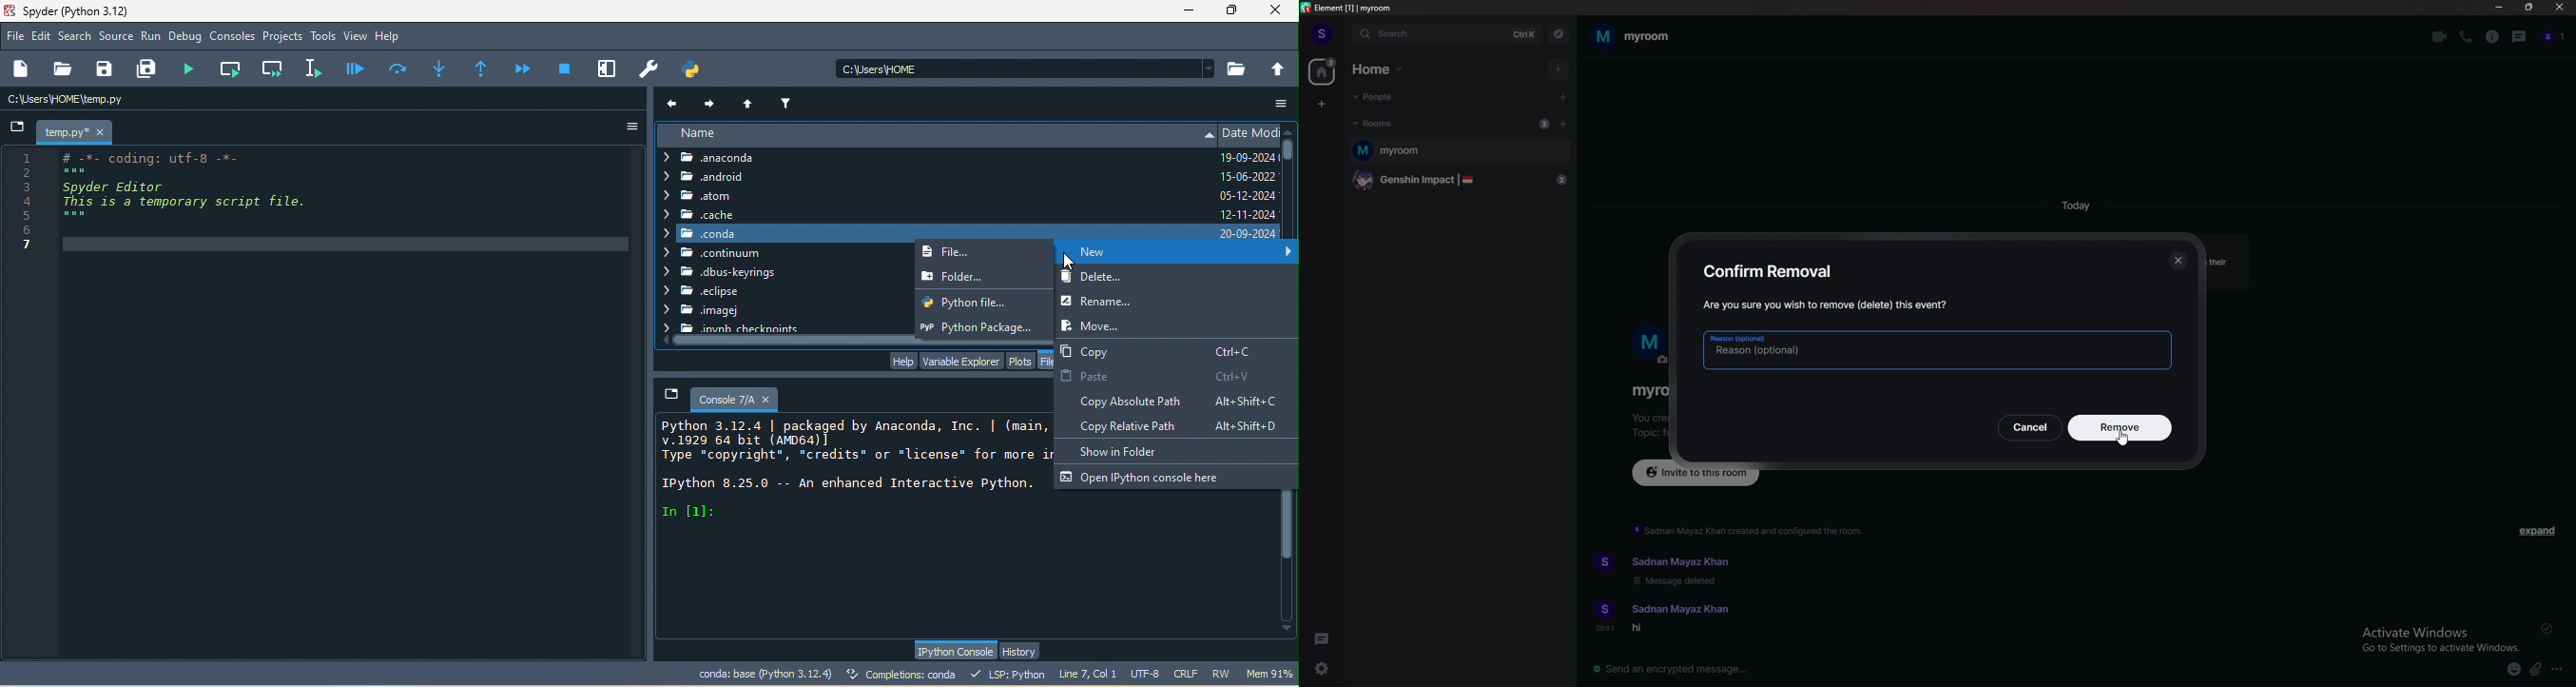  I want to click on current line, so click(317, 68).